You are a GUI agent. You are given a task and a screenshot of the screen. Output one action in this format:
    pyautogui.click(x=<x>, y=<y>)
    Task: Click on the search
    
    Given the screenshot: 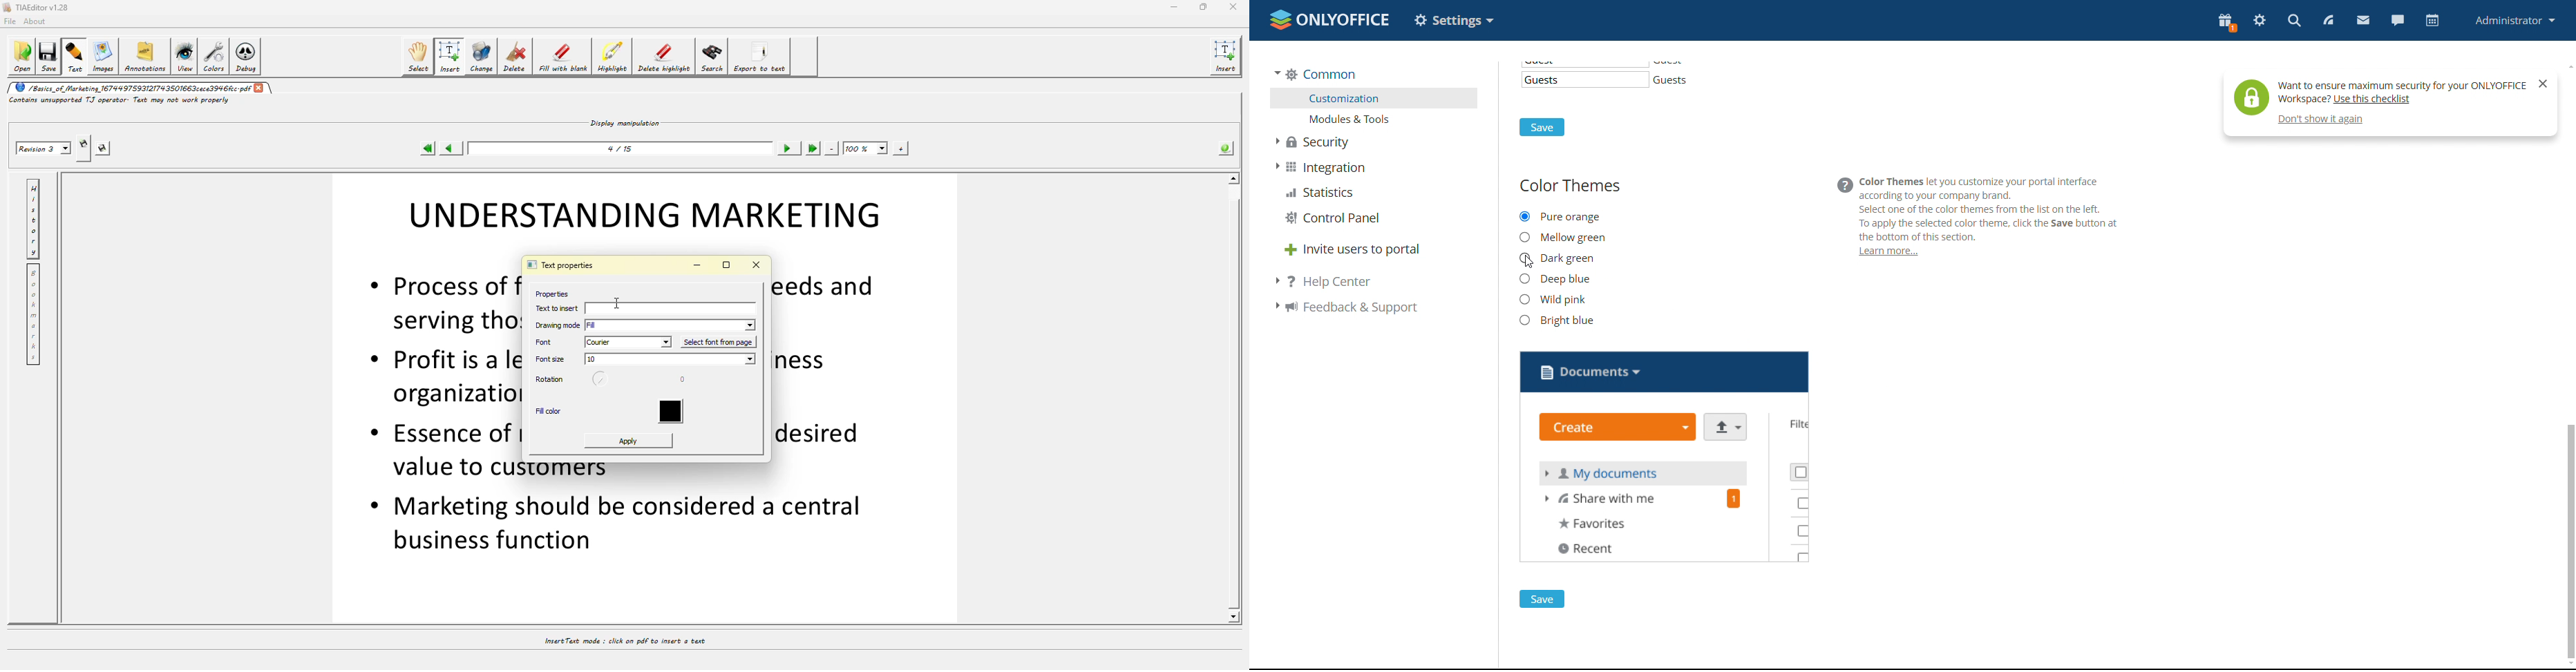 What is the action you would take?
    pyautogui.click(x=712, y=58)
    